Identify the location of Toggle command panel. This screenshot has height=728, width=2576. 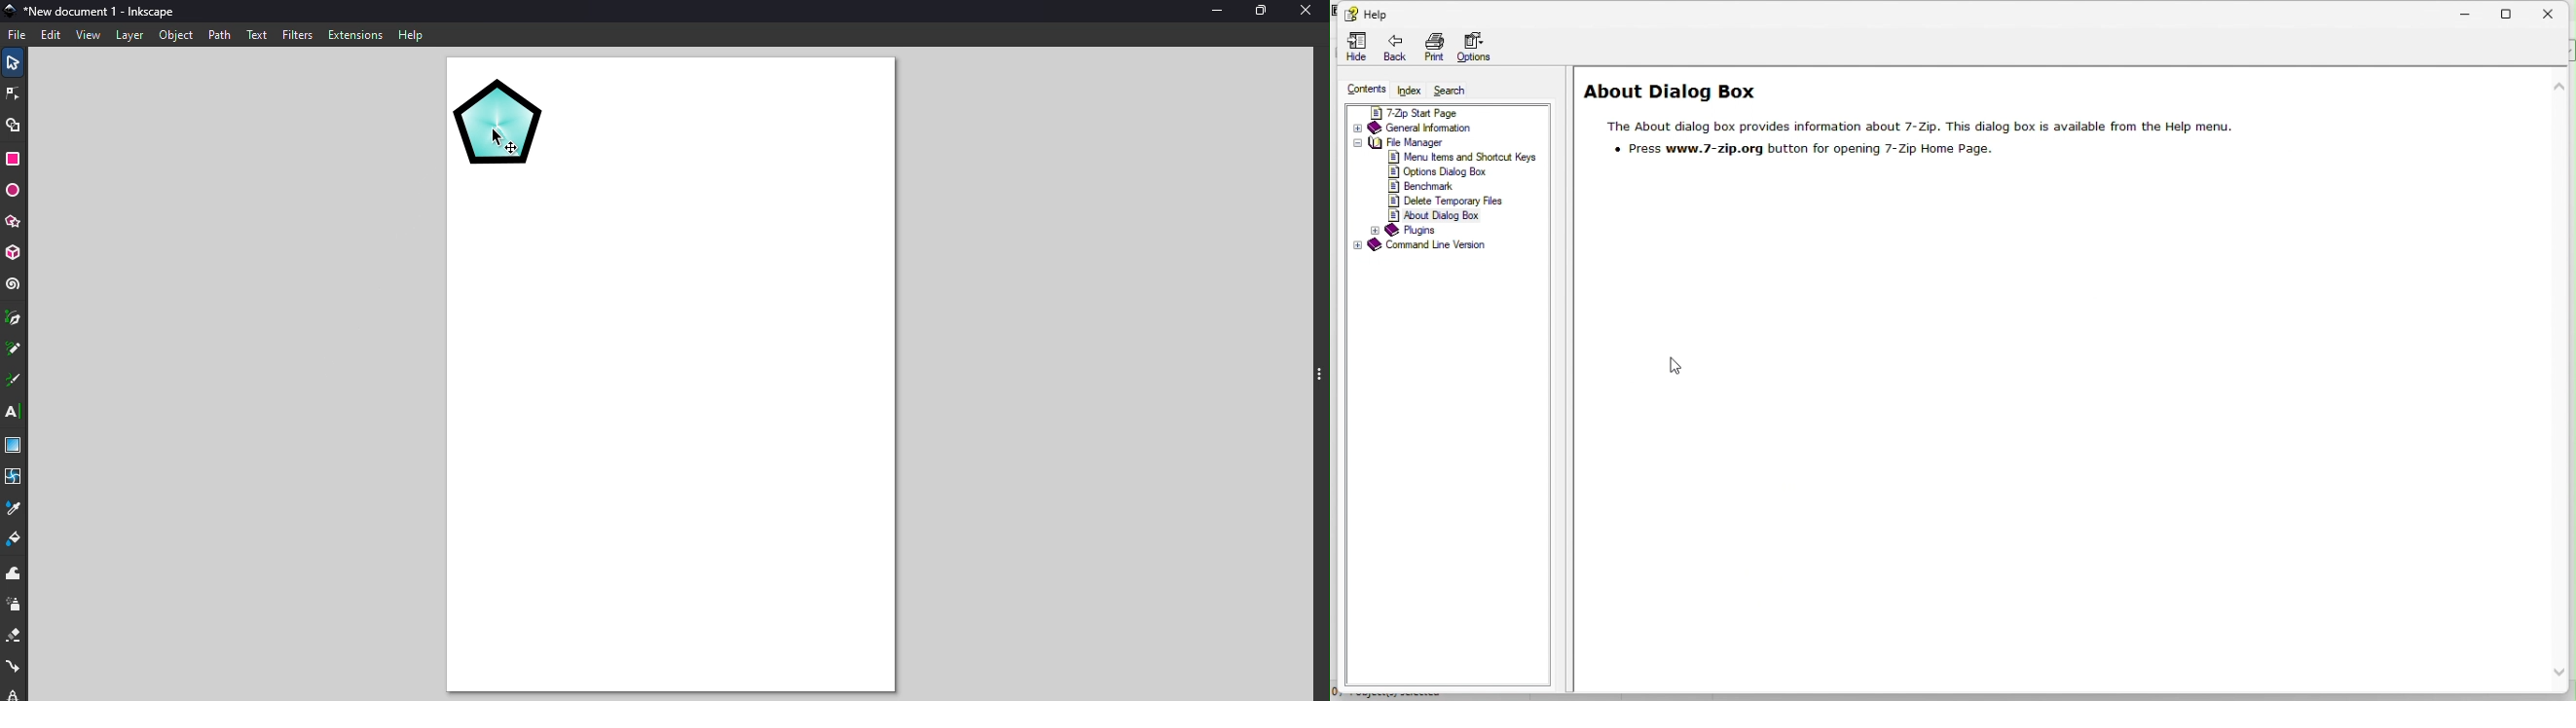
(1317, 377).